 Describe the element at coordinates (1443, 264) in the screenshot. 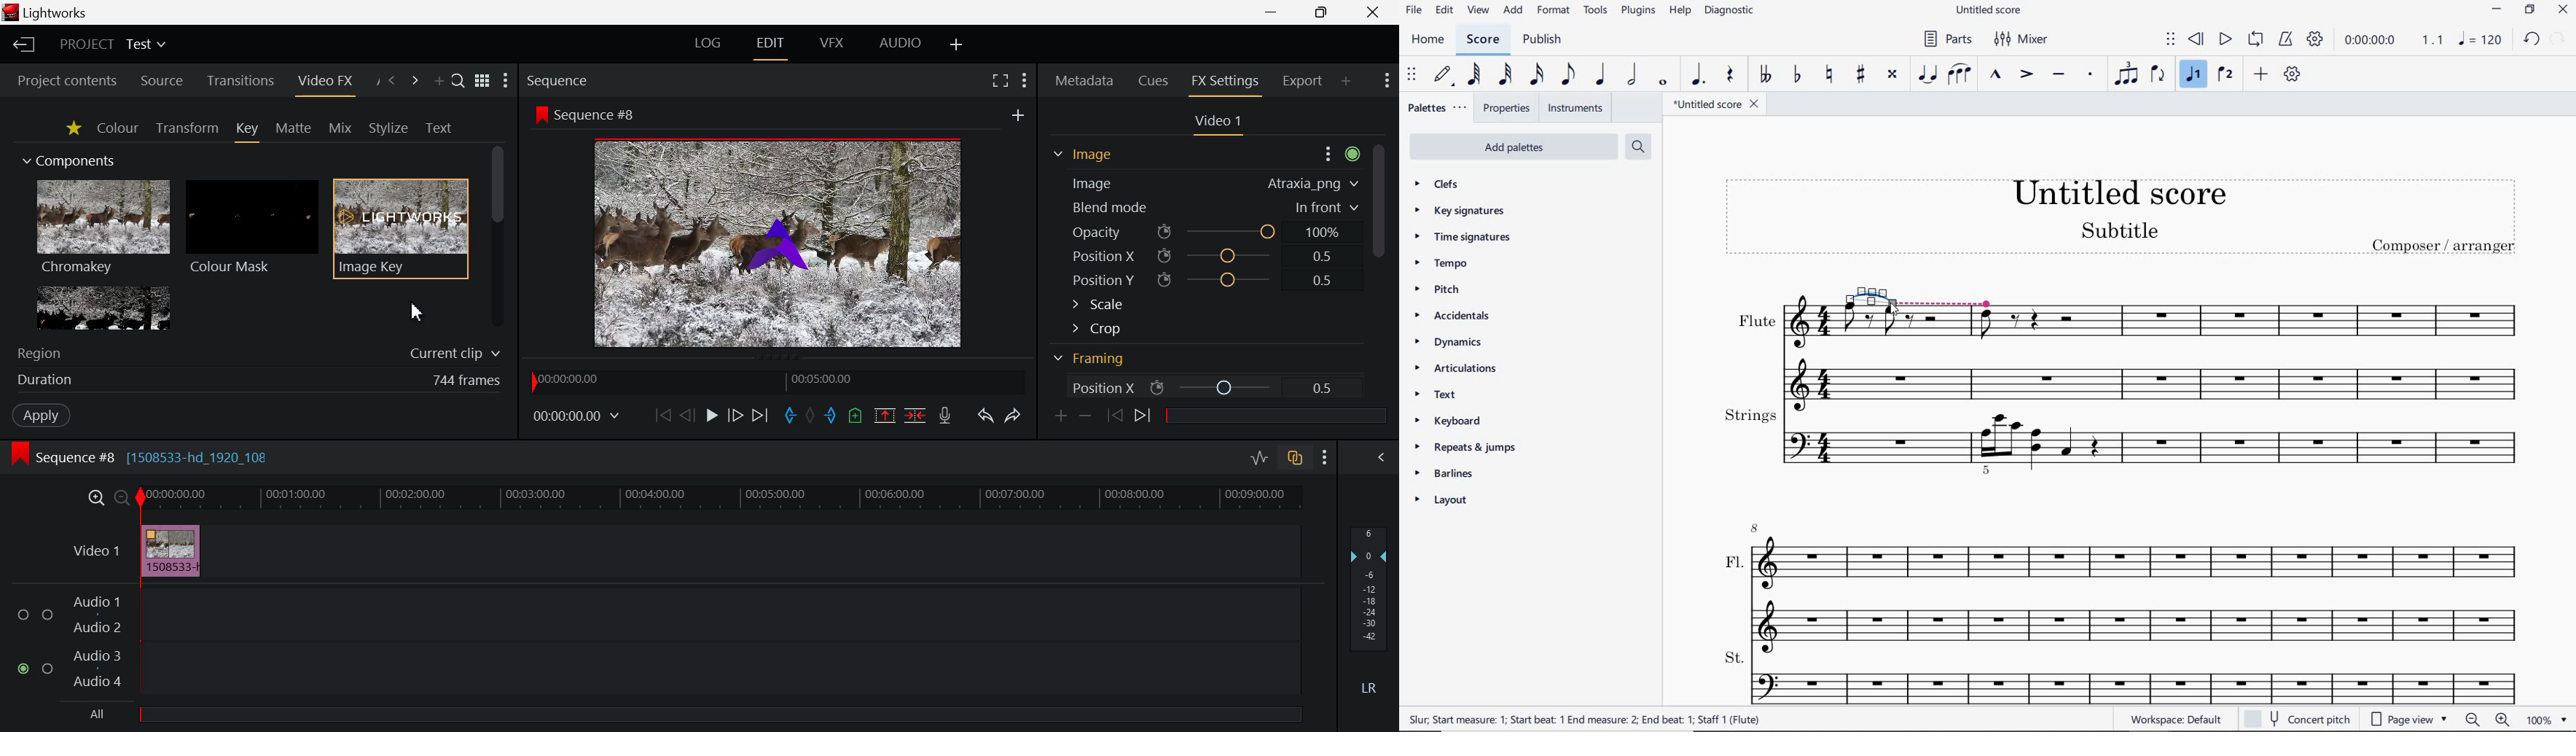

I see `tempo` at that location.